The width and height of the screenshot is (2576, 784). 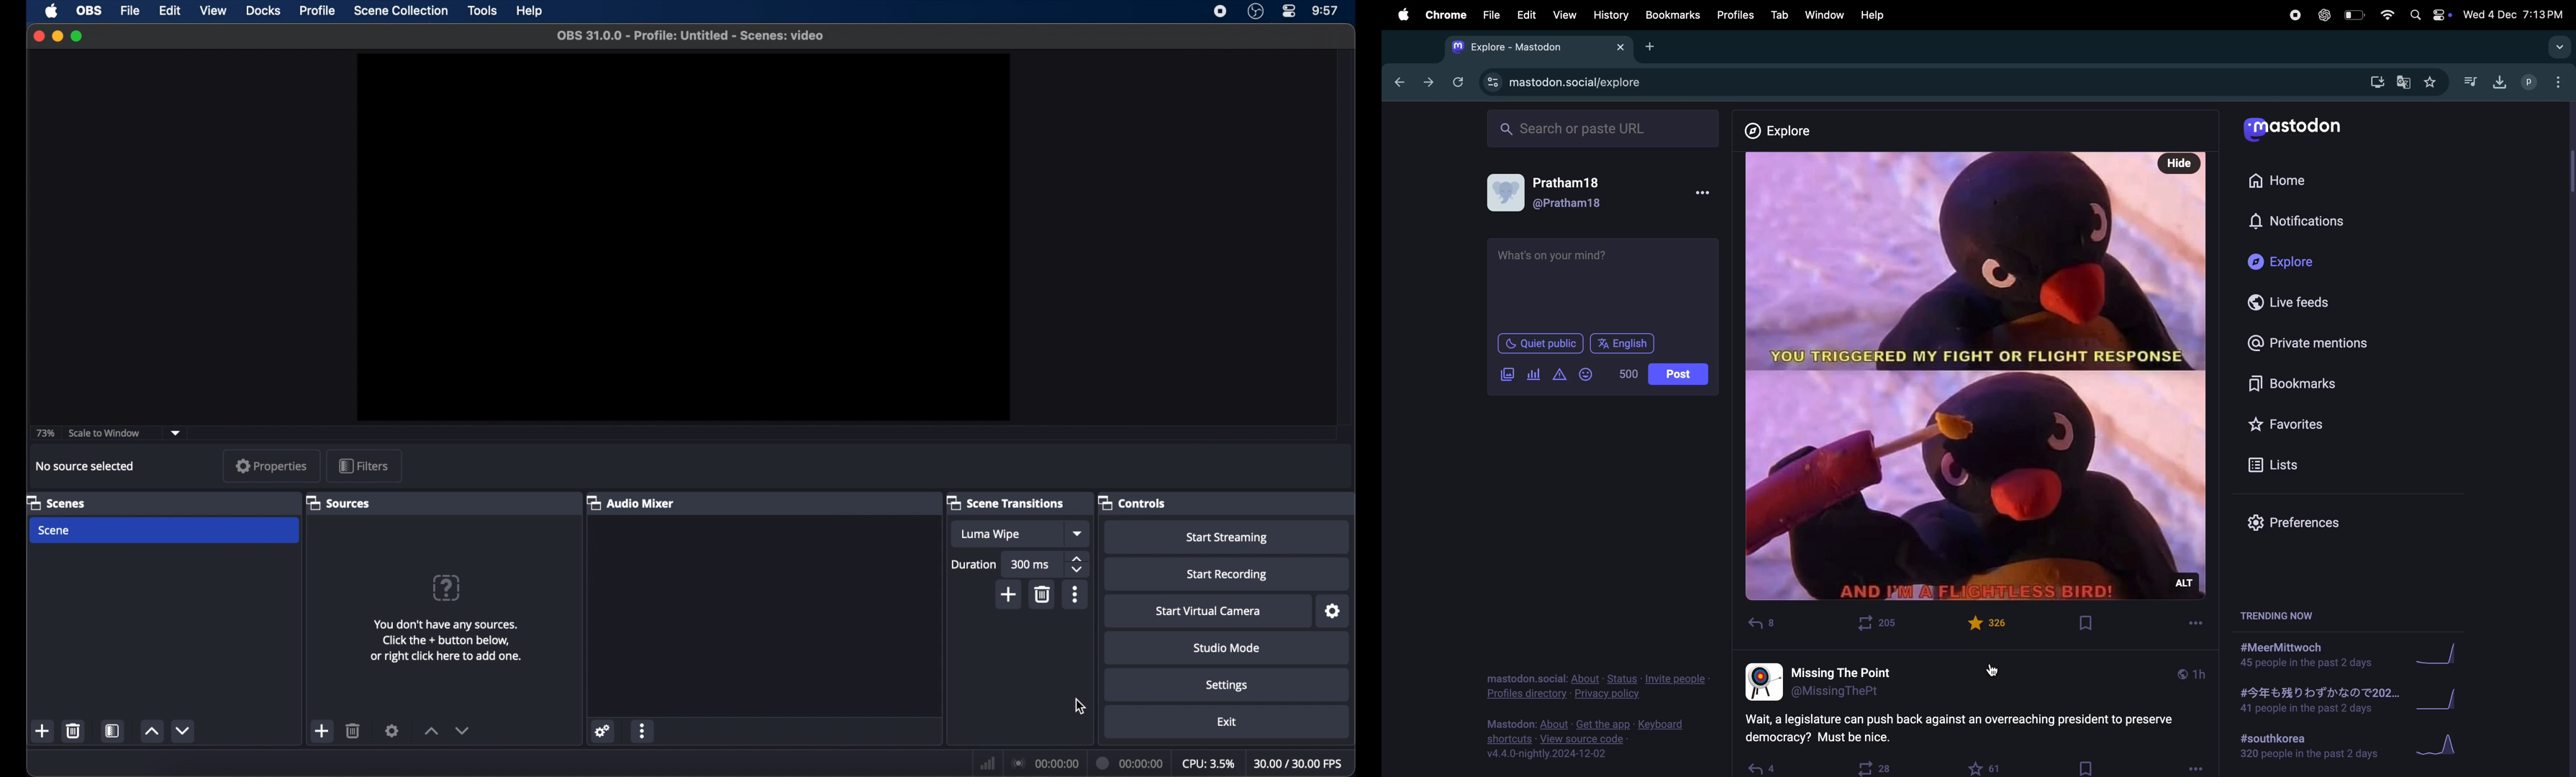 What do you see at coordinates (1403, 18) in the screenshot?
I see `apple menu` at bounding box center [1403, 18].